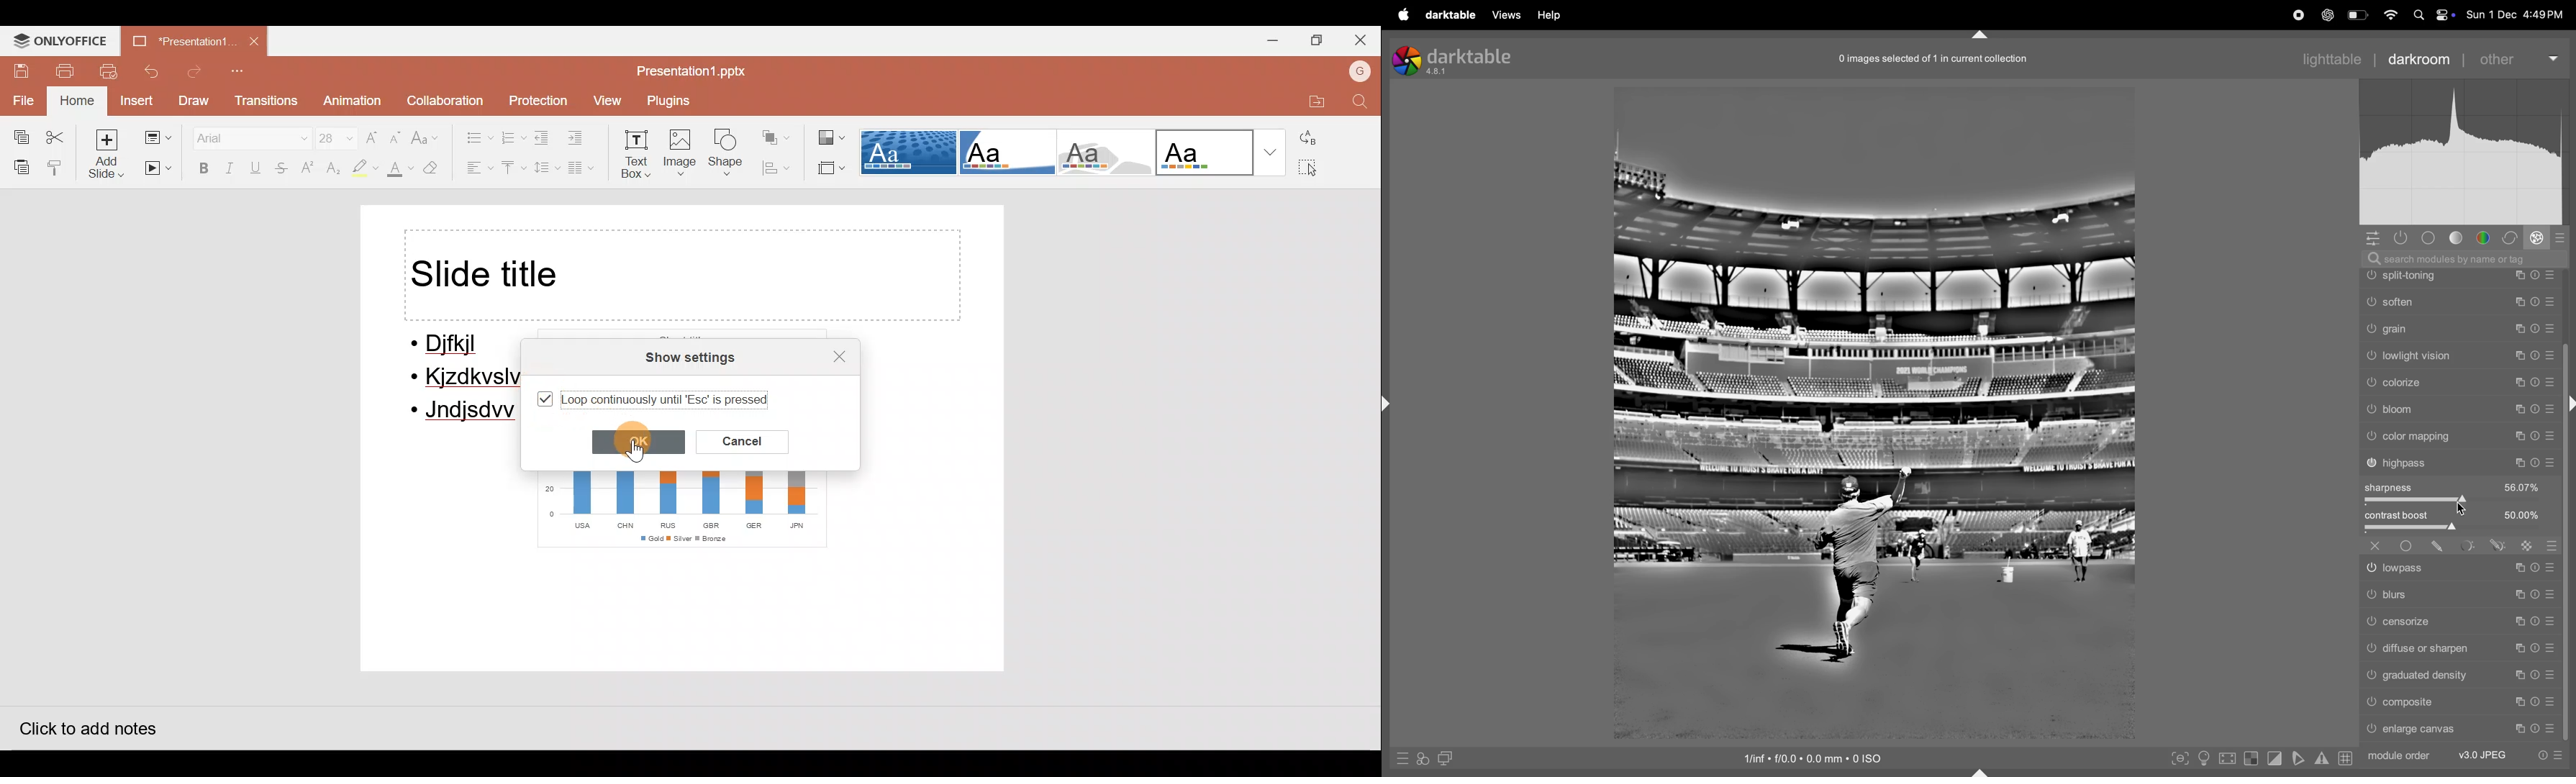 The image size is (2576, 784). What do you see at coordinates (545, 400) in the screenshot?
I see `Selected` at bounding box center [545, 400].